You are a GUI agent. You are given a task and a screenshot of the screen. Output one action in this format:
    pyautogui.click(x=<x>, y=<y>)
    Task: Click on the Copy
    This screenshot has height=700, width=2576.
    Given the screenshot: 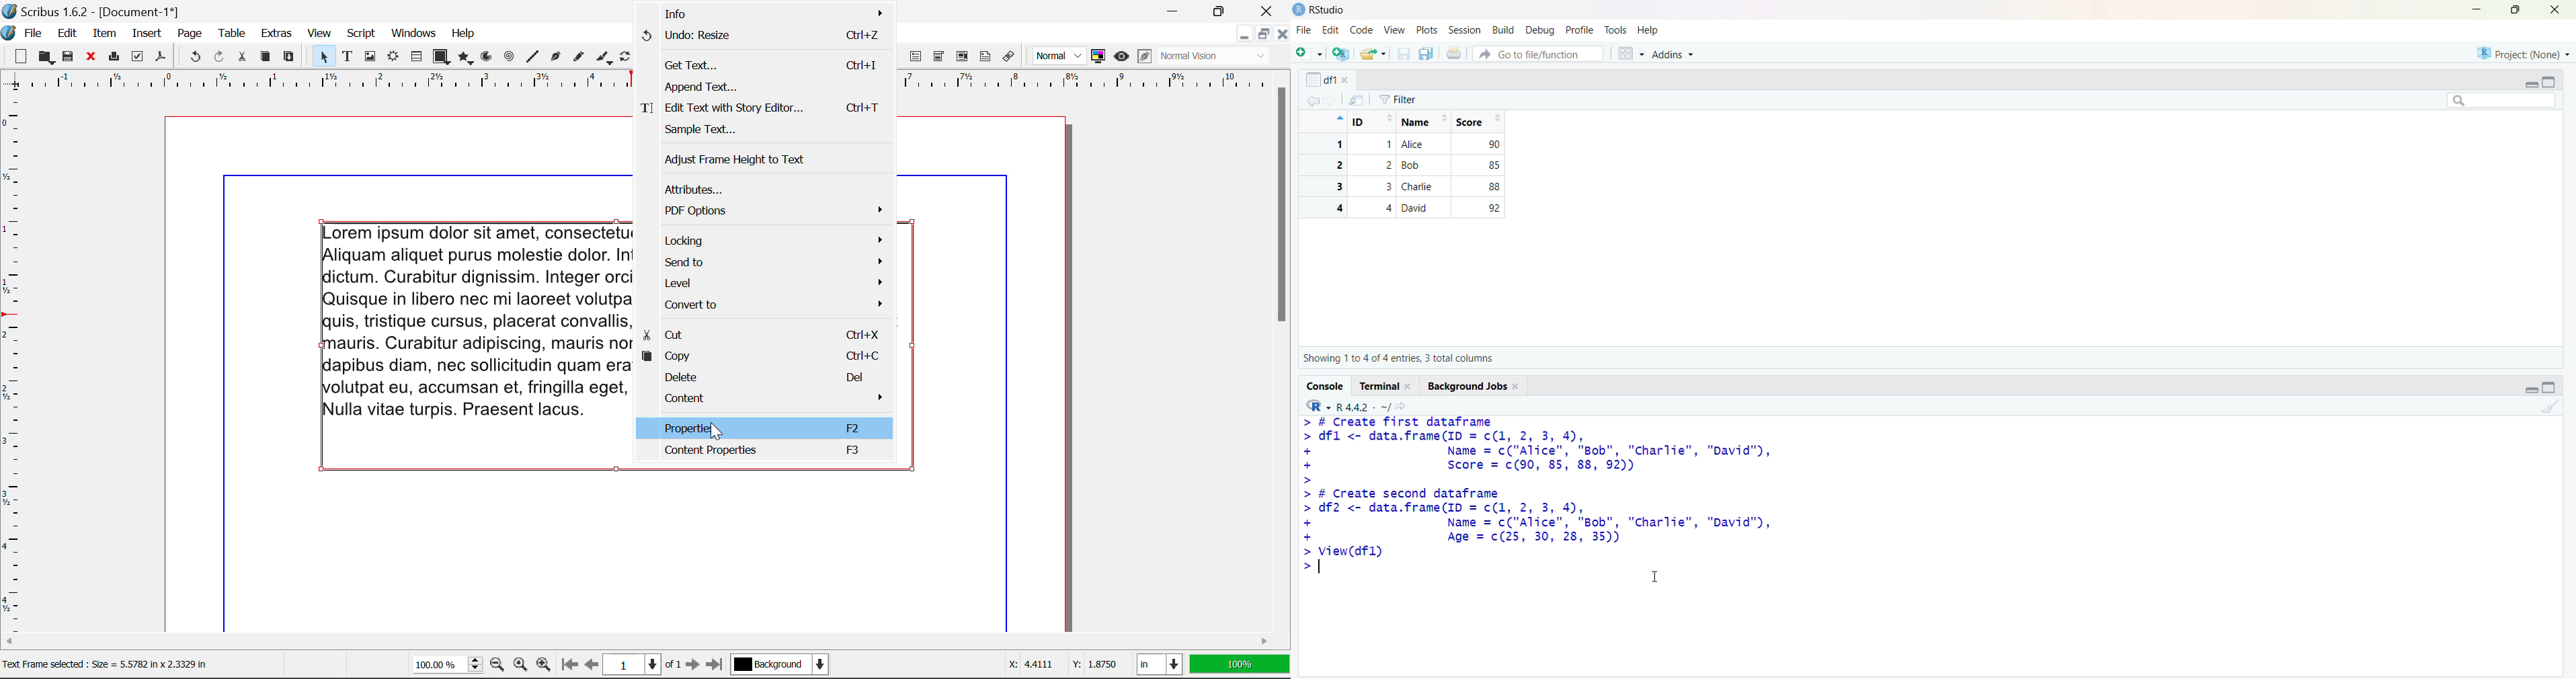 What is the action you would take?
    pyautogui.click(x=266, y=56)
    